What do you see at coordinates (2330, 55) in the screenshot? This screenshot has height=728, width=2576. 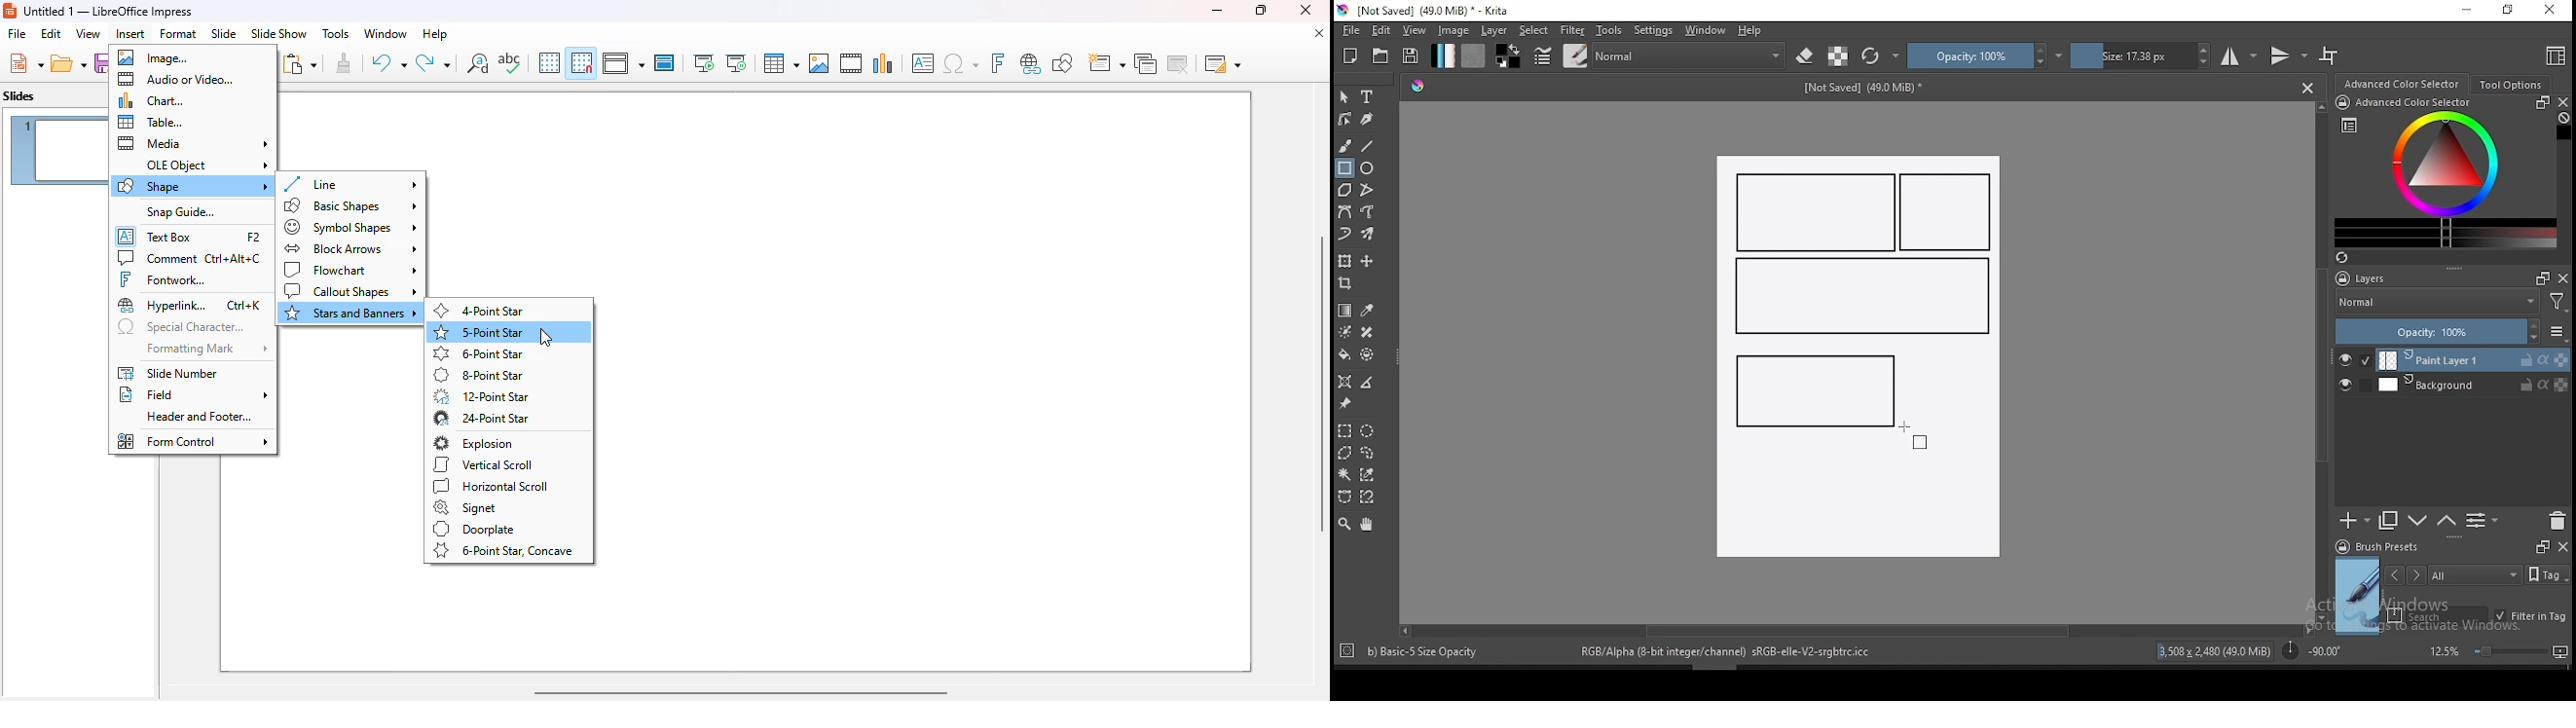 I see `wrap around mode` at bounding box center [2330, 55].